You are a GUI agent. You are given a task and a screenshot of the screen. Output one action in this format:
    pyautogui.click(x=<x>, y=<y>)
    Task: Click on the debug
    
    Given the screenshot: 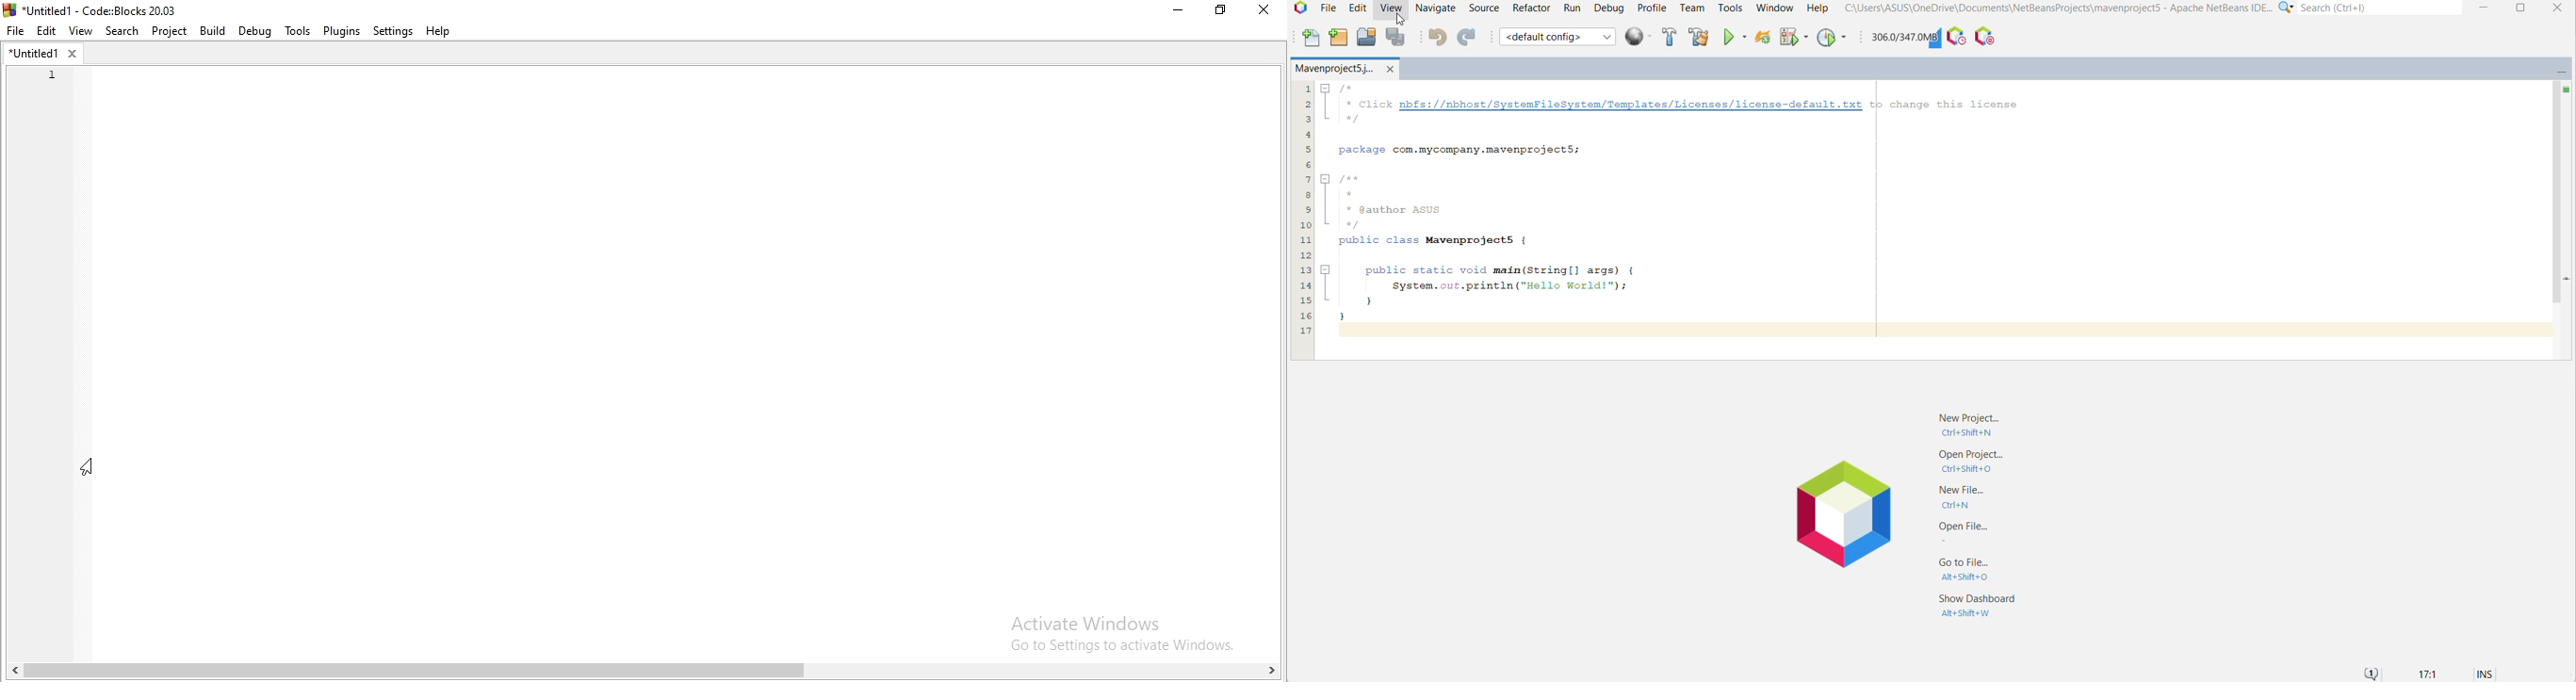 What is the action you would take?
    pyautogui.click(x=253, y=31)
    